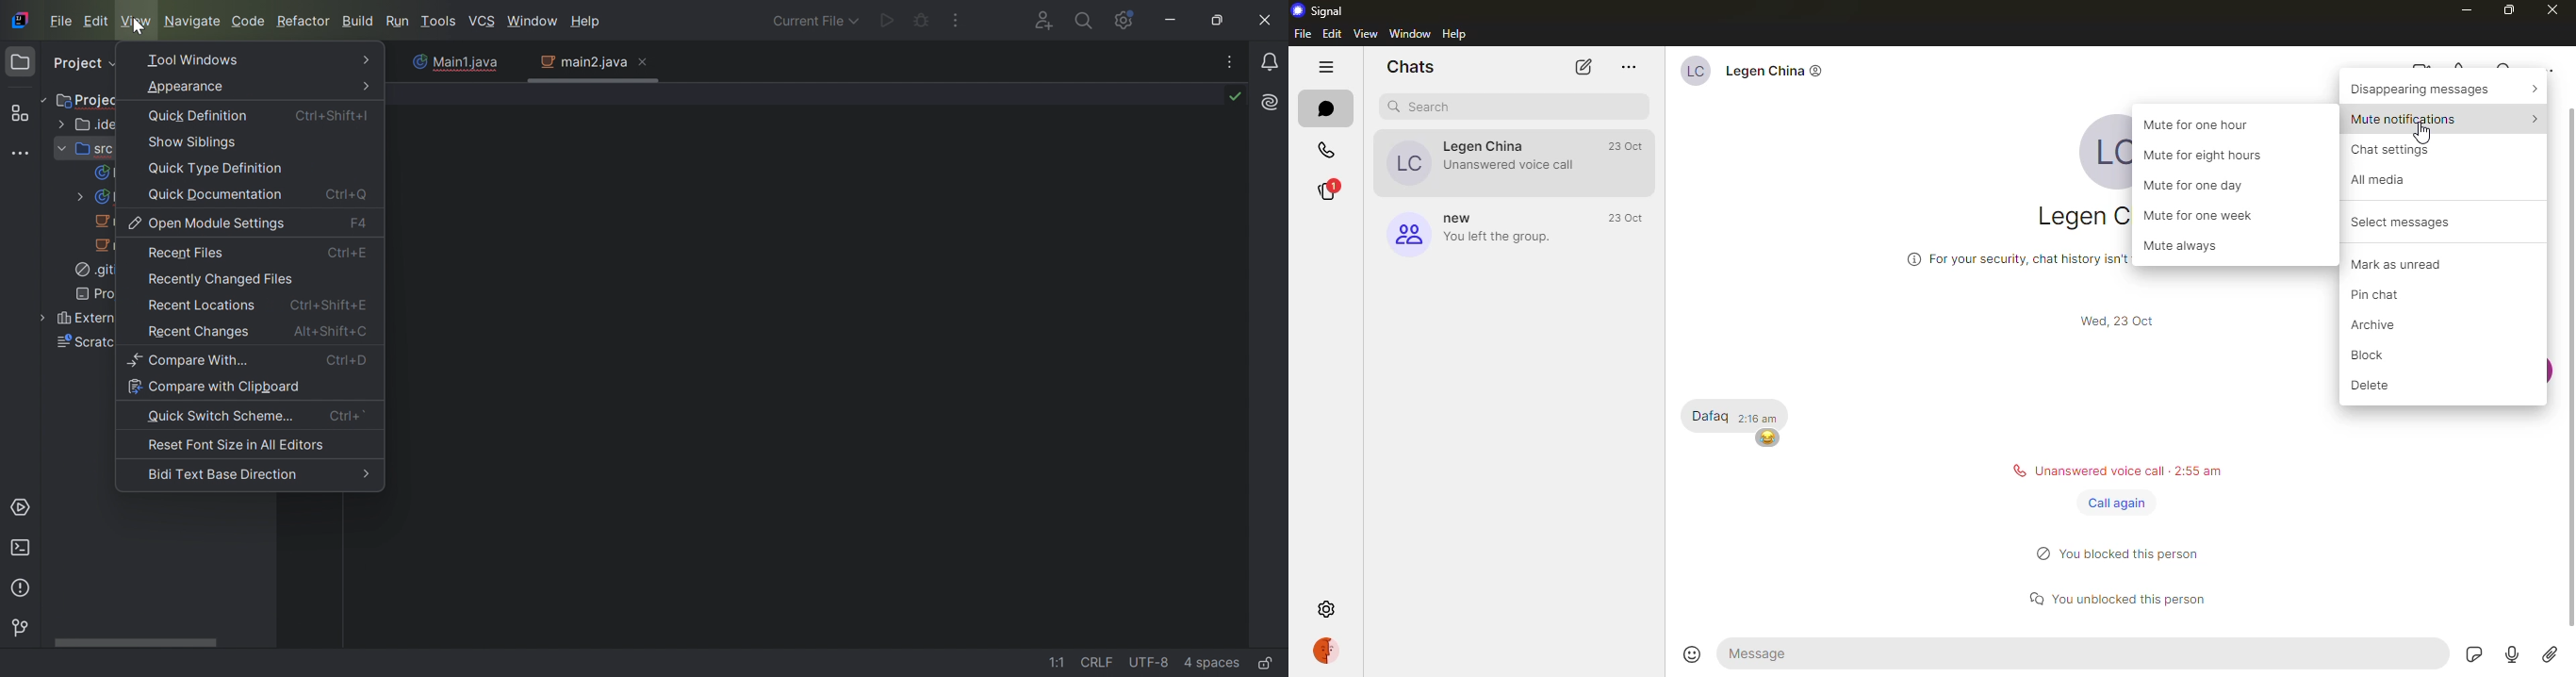 The width and height of the screenshot is (2576, 700). I want to click on new chat, so click(1580, 68).